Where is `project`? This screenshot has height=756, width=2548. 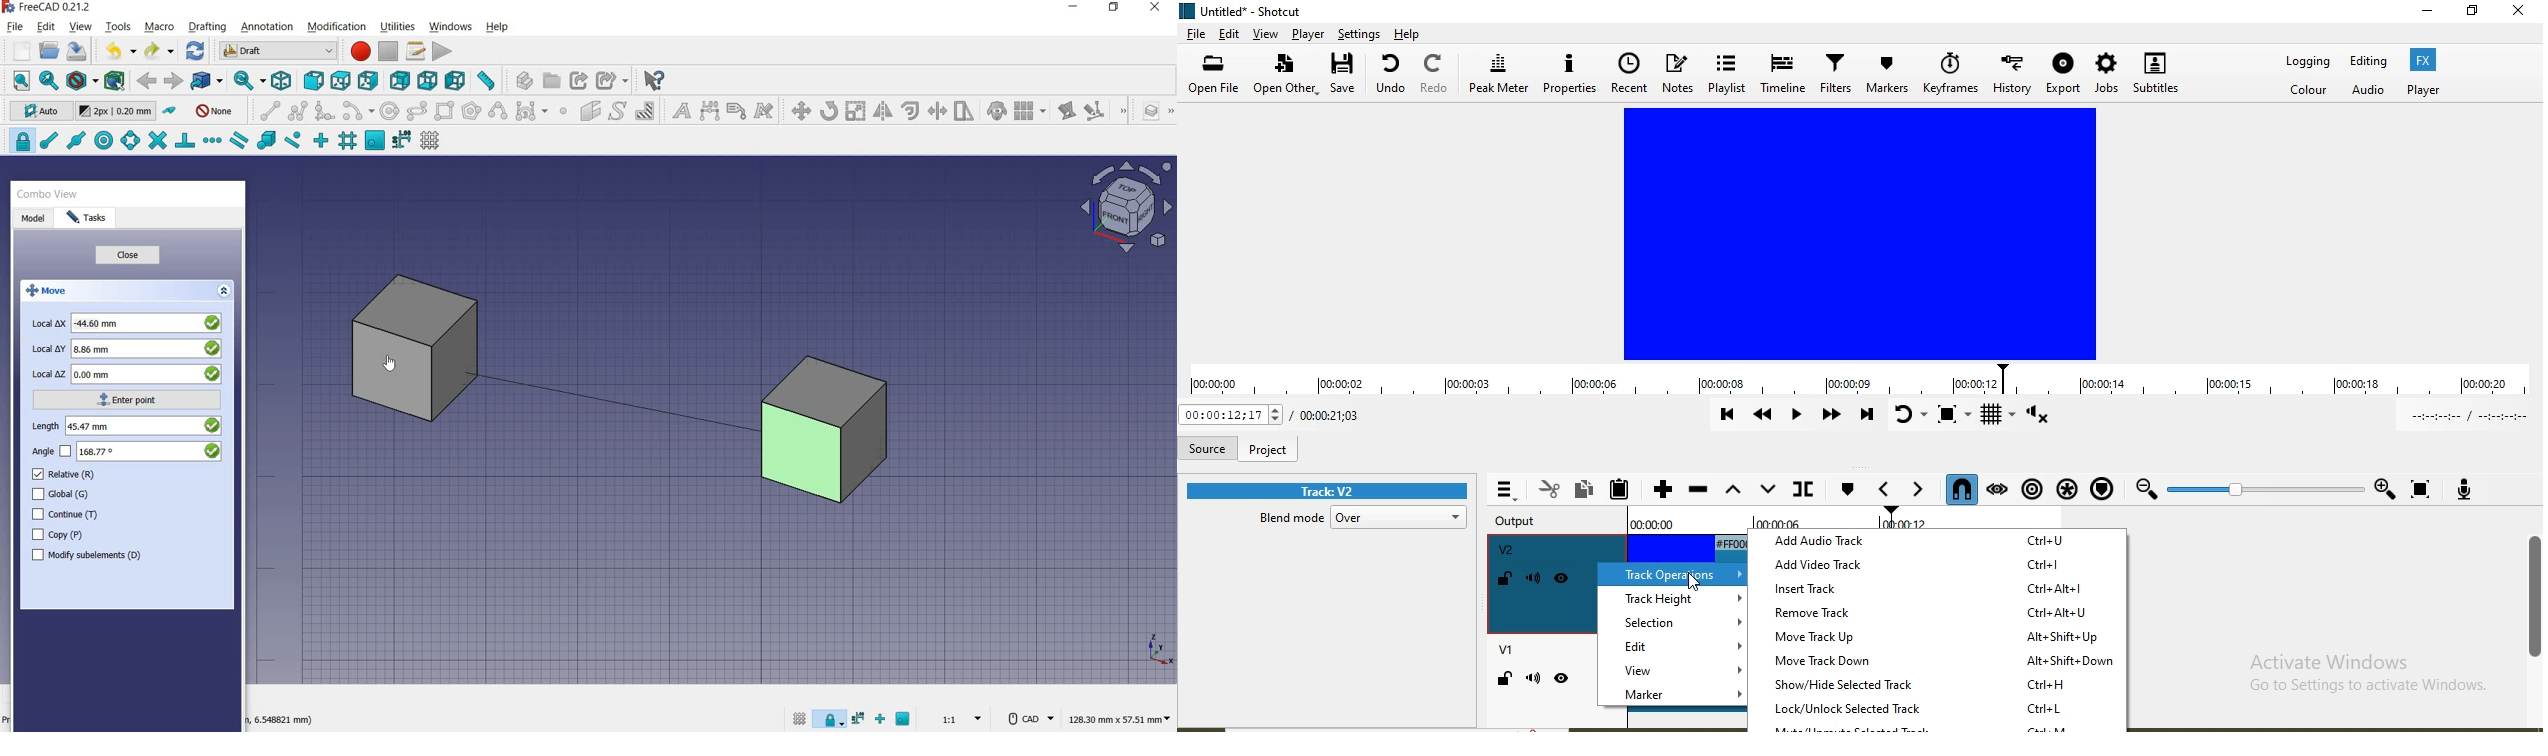
project is located at coordinates (1268, 449).